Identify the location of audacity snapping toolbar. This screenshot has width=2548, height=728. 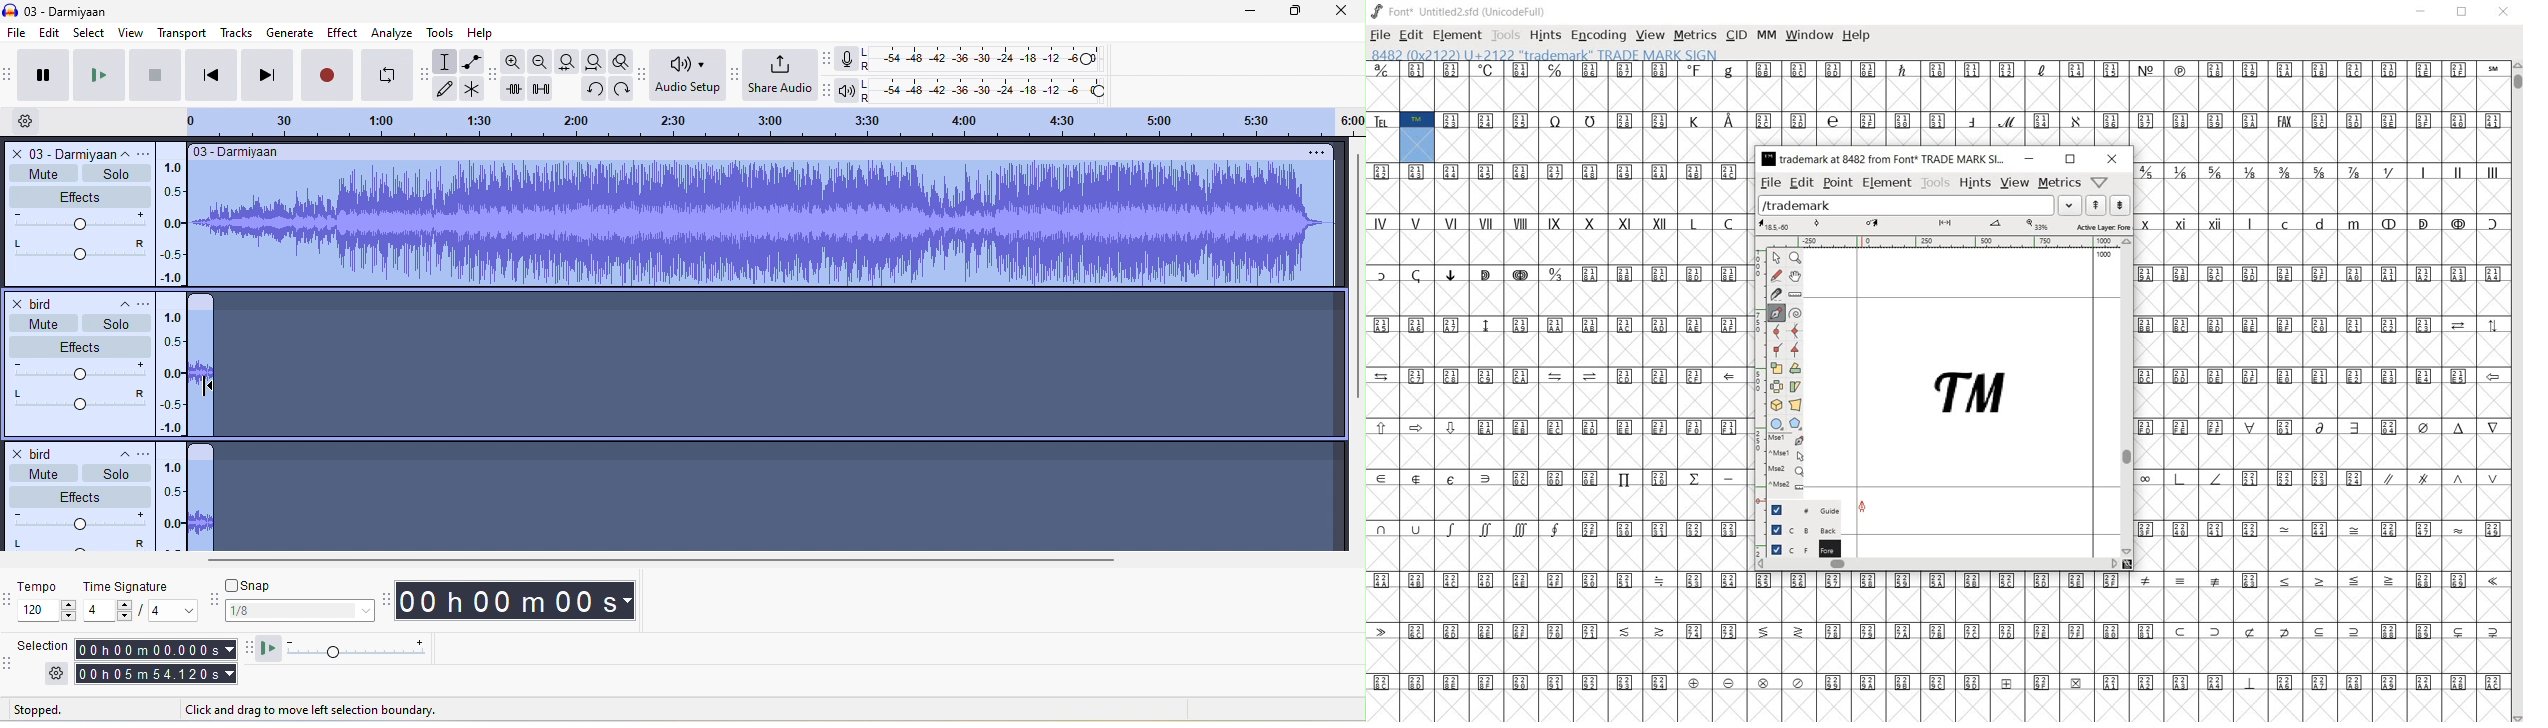
(212, 600).